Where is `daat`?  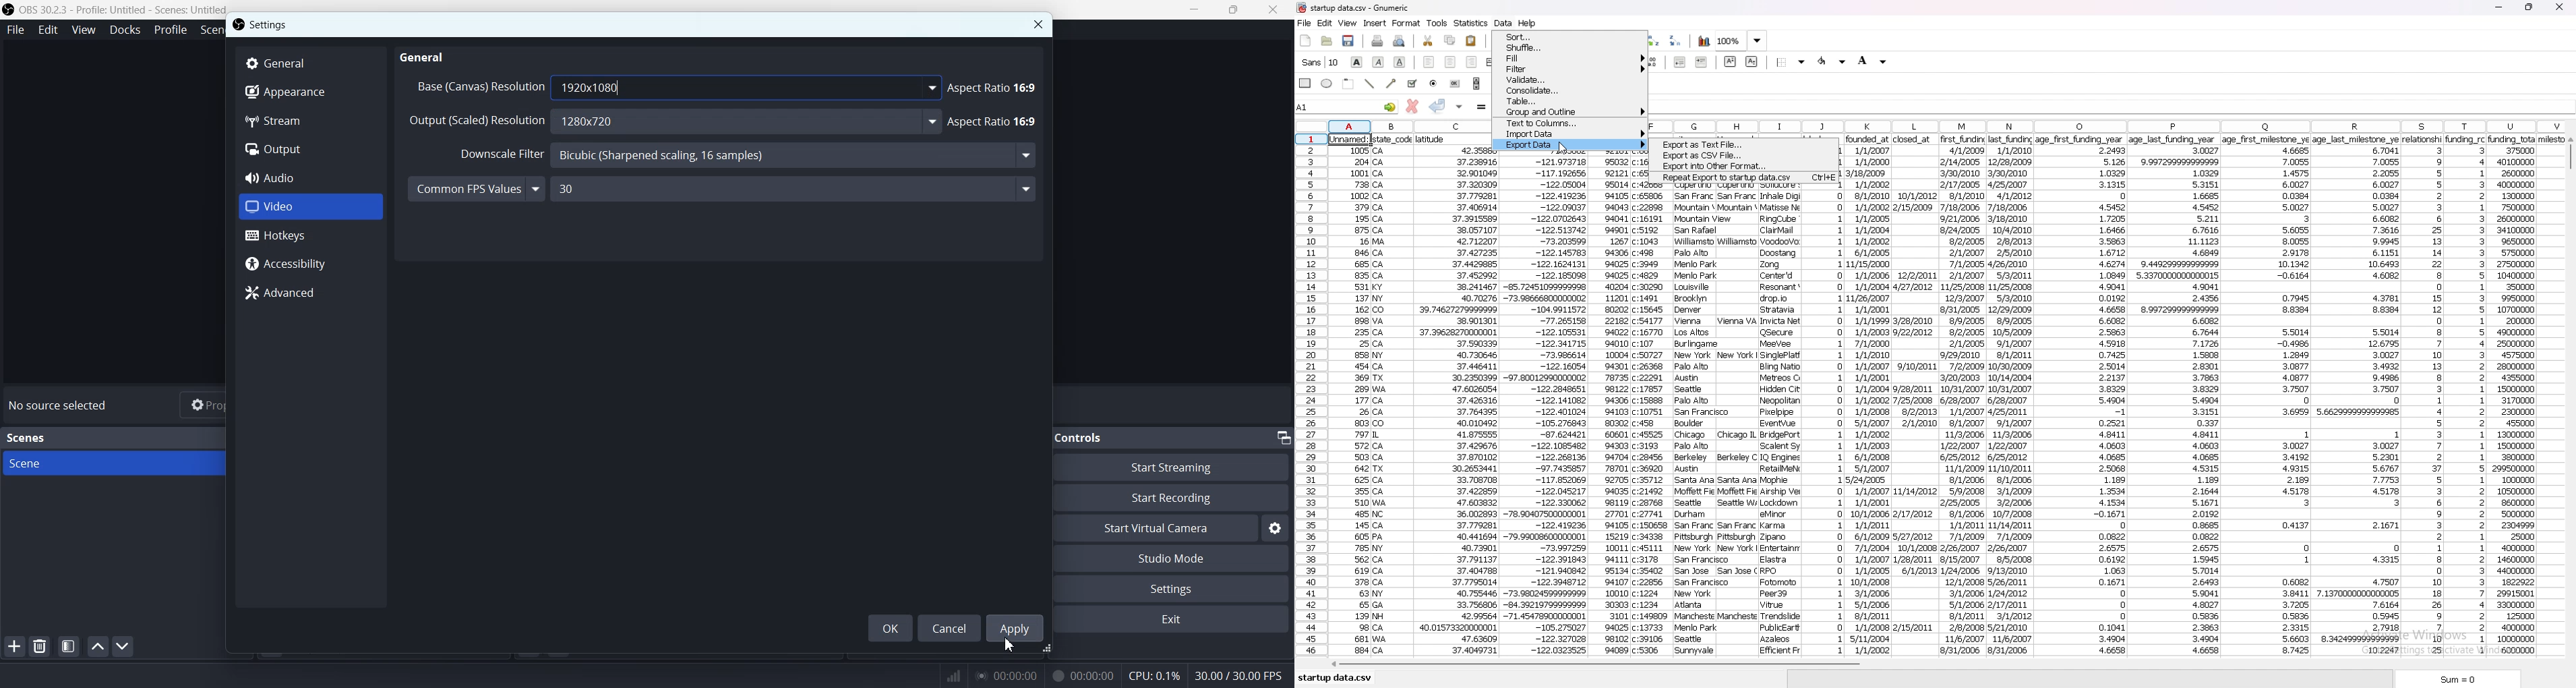 daat is located at coordinates (2523, 395).